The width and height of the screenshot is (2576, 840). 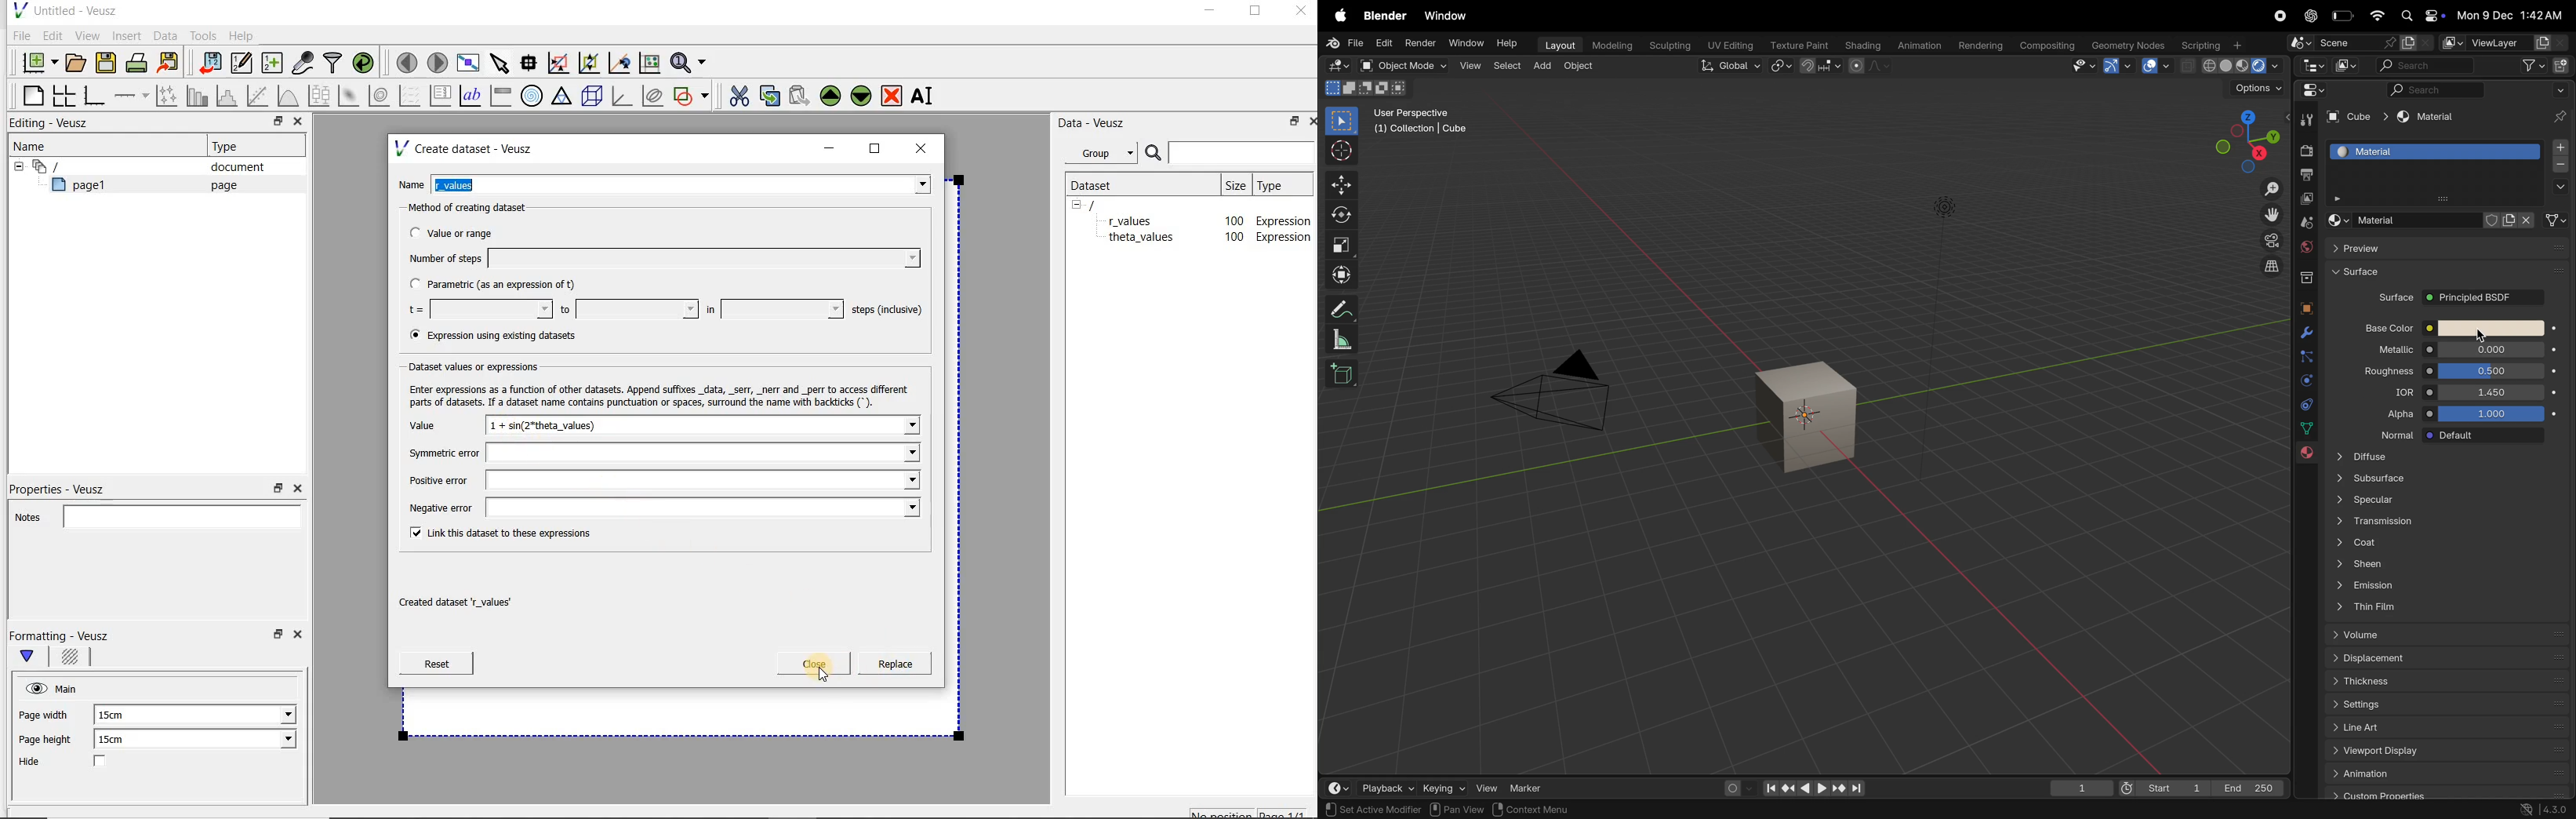 What do you see at coordinates (1338, 309) in the screenshot?
I see `annotate` at bounding box center [1338, 309].